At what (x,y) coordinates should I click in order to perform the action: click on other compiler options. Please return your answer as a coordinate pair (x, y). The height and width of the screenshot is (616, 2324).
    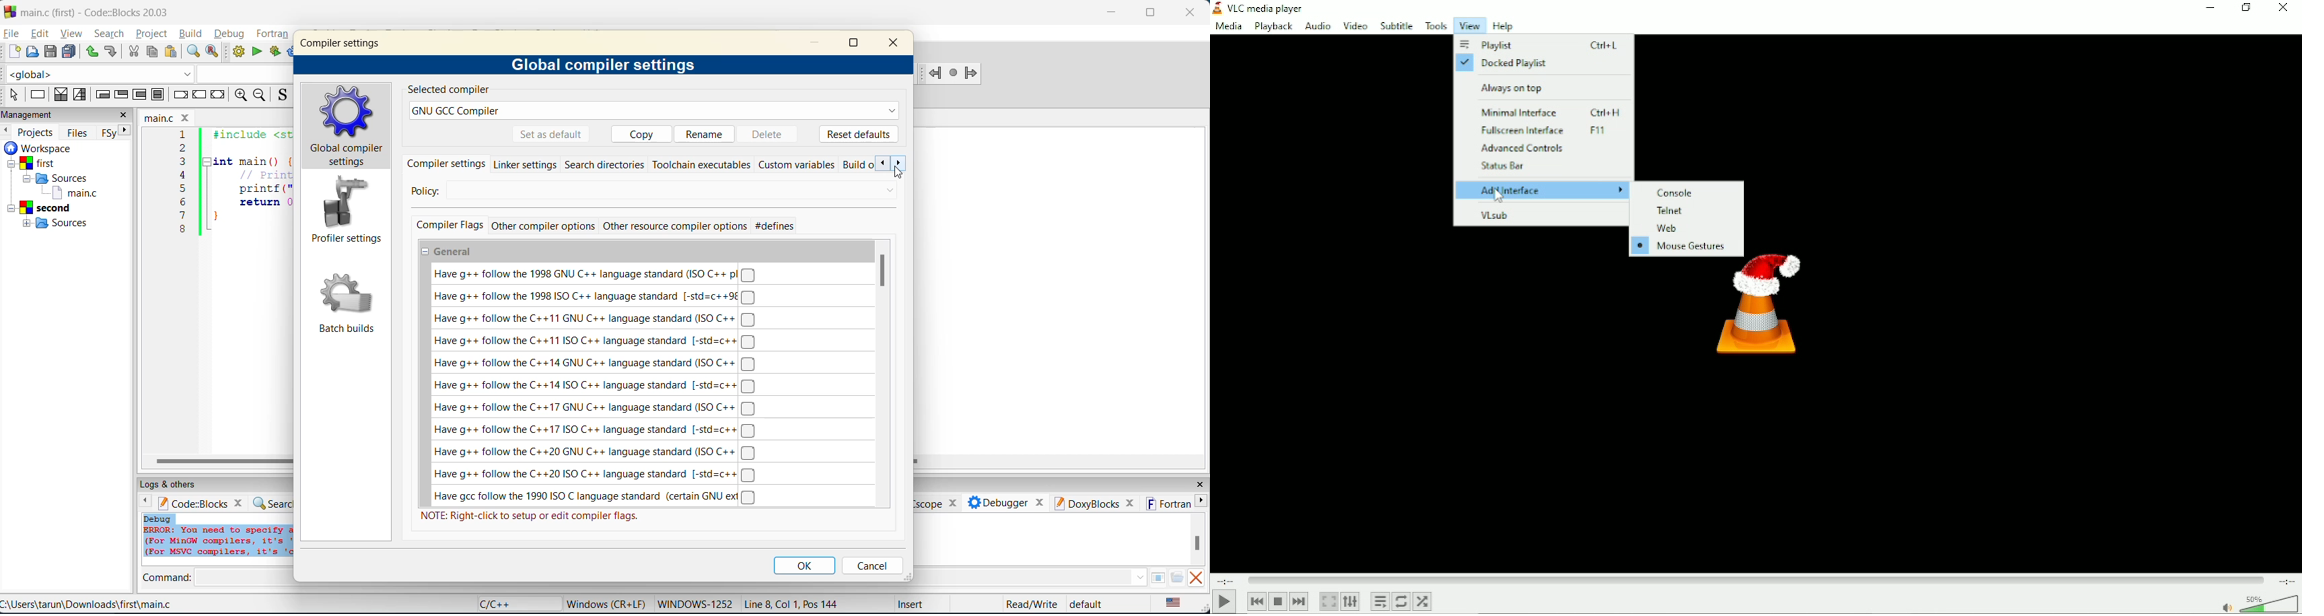
    Looking at the image, I should click on (543, 226).